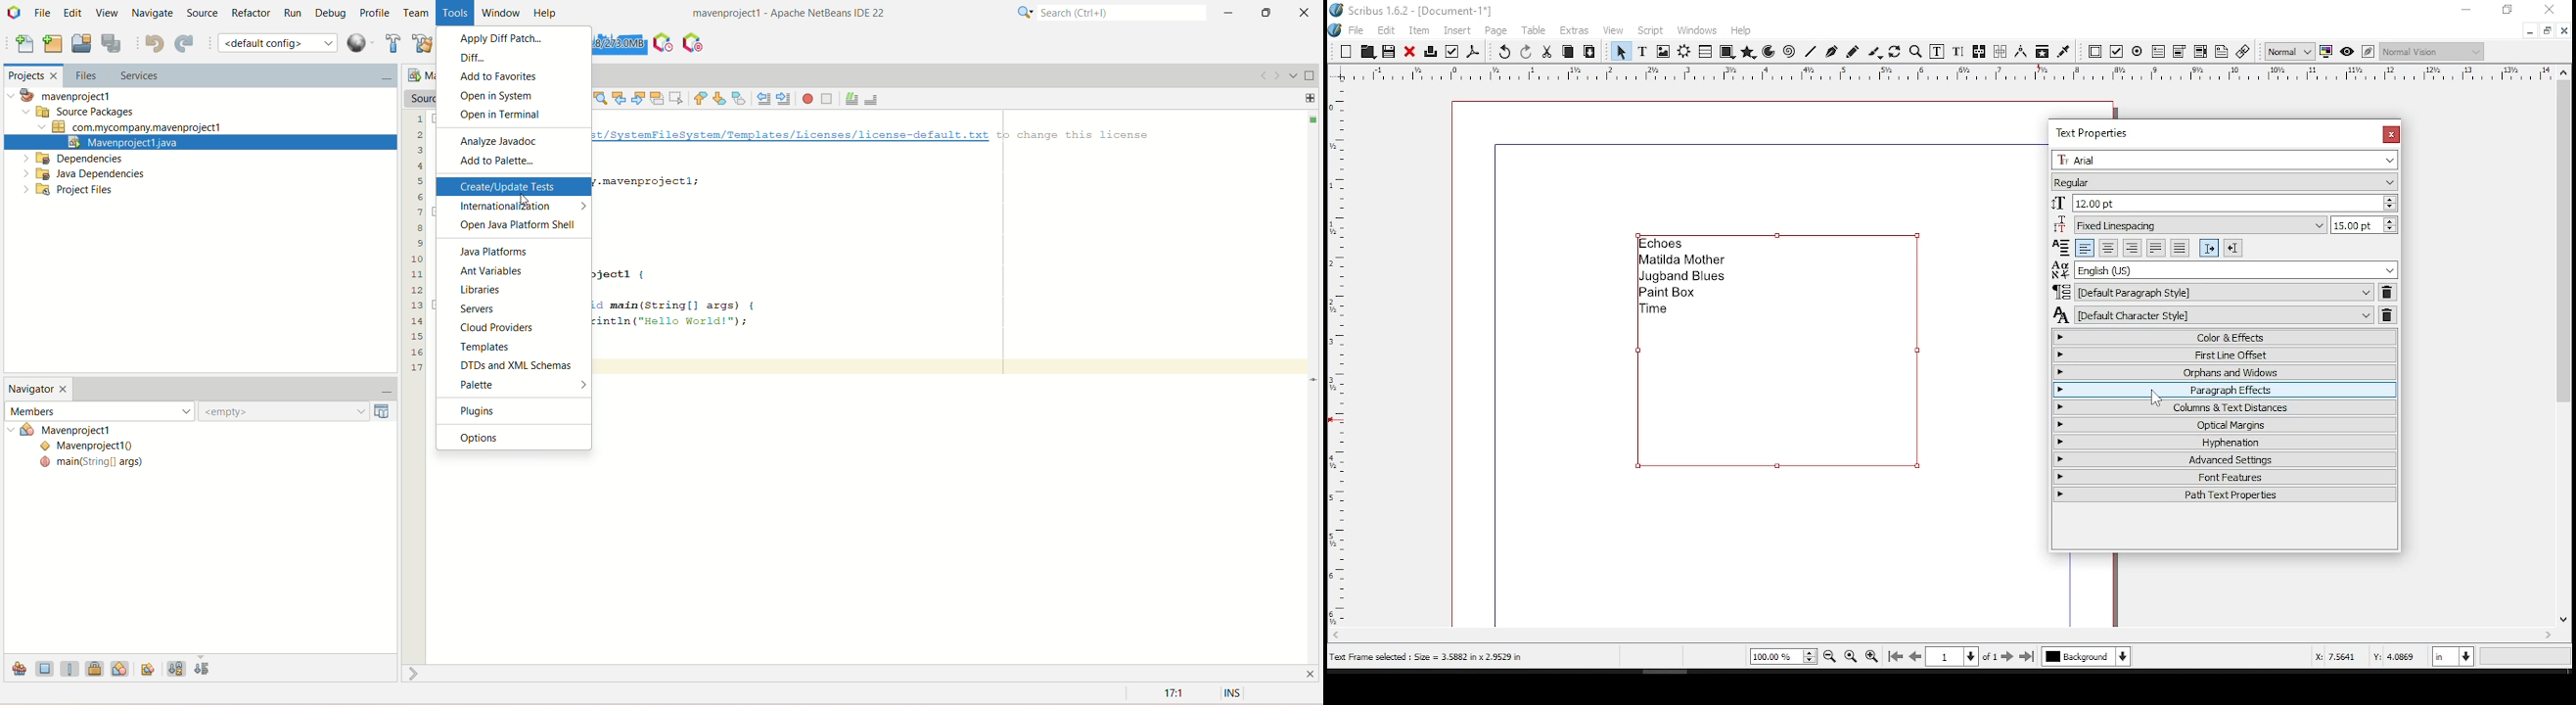 The image size is (2576, 728). What do you see at coordinates (1453, 51) in the screenshot?
I see `preflight verifier` at bounding box center [1453, 51].